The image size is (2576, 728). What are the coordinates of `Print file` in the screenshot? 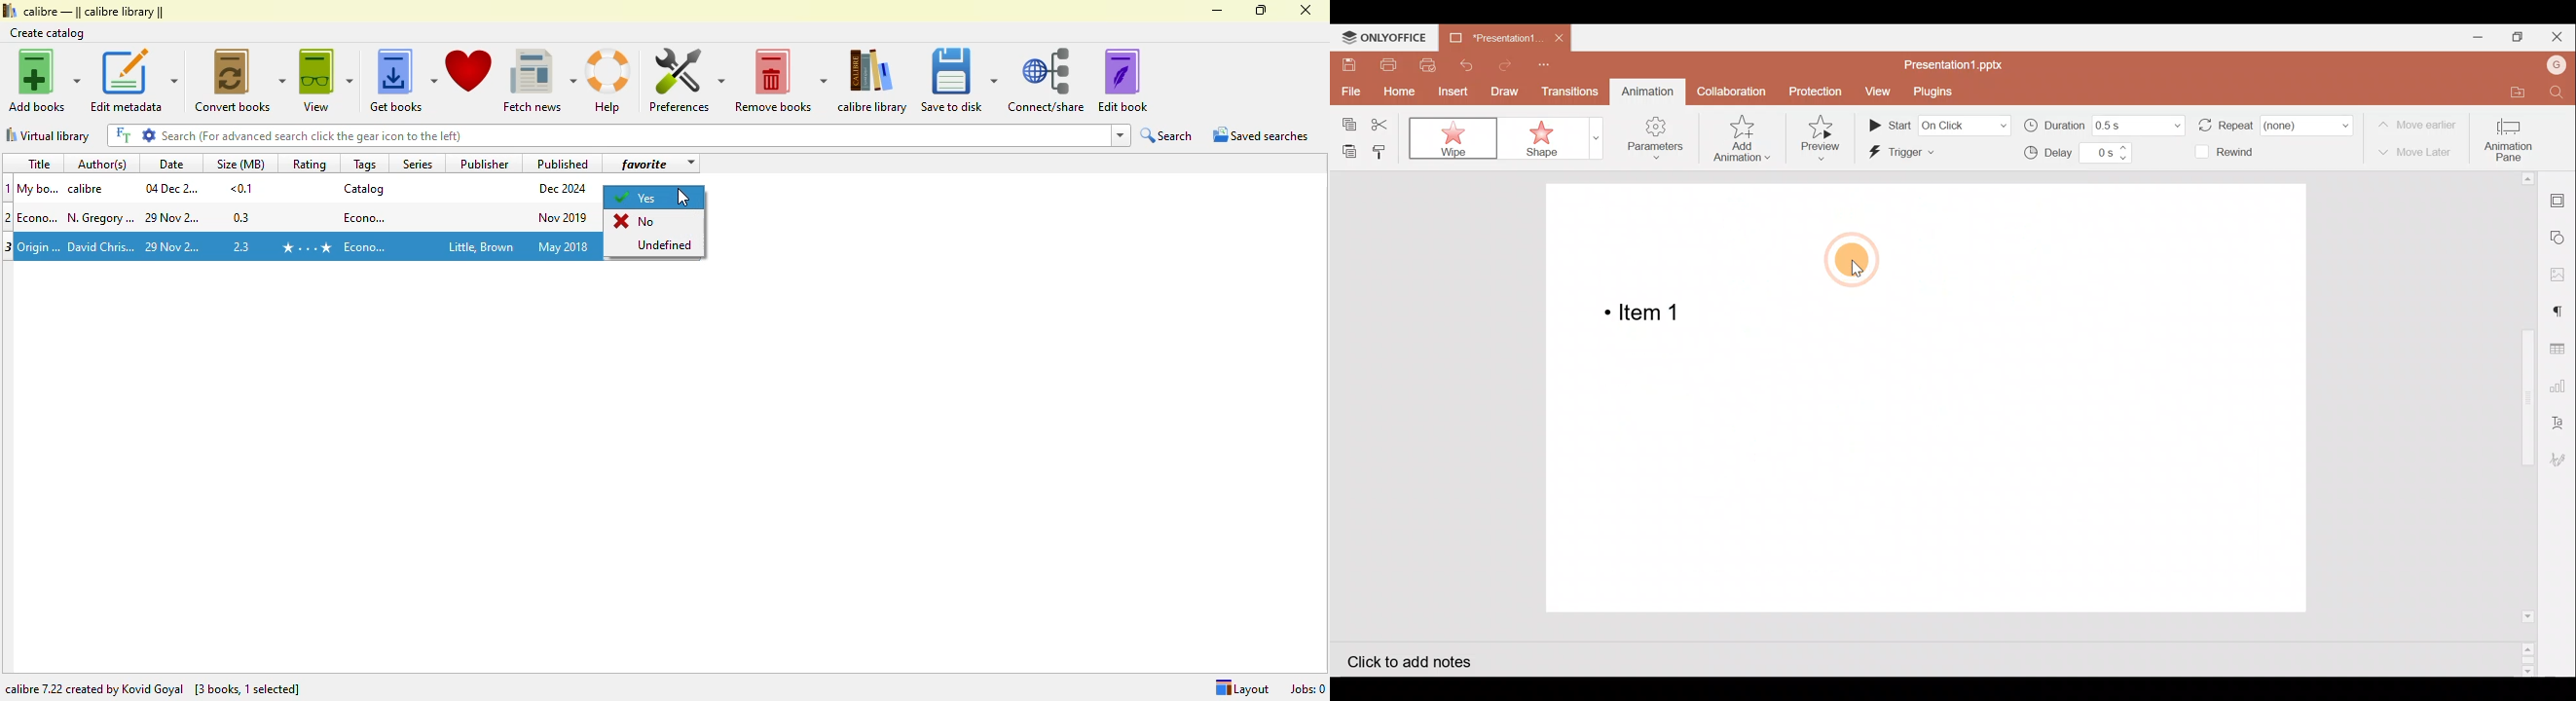 It's located at (1388, 62).